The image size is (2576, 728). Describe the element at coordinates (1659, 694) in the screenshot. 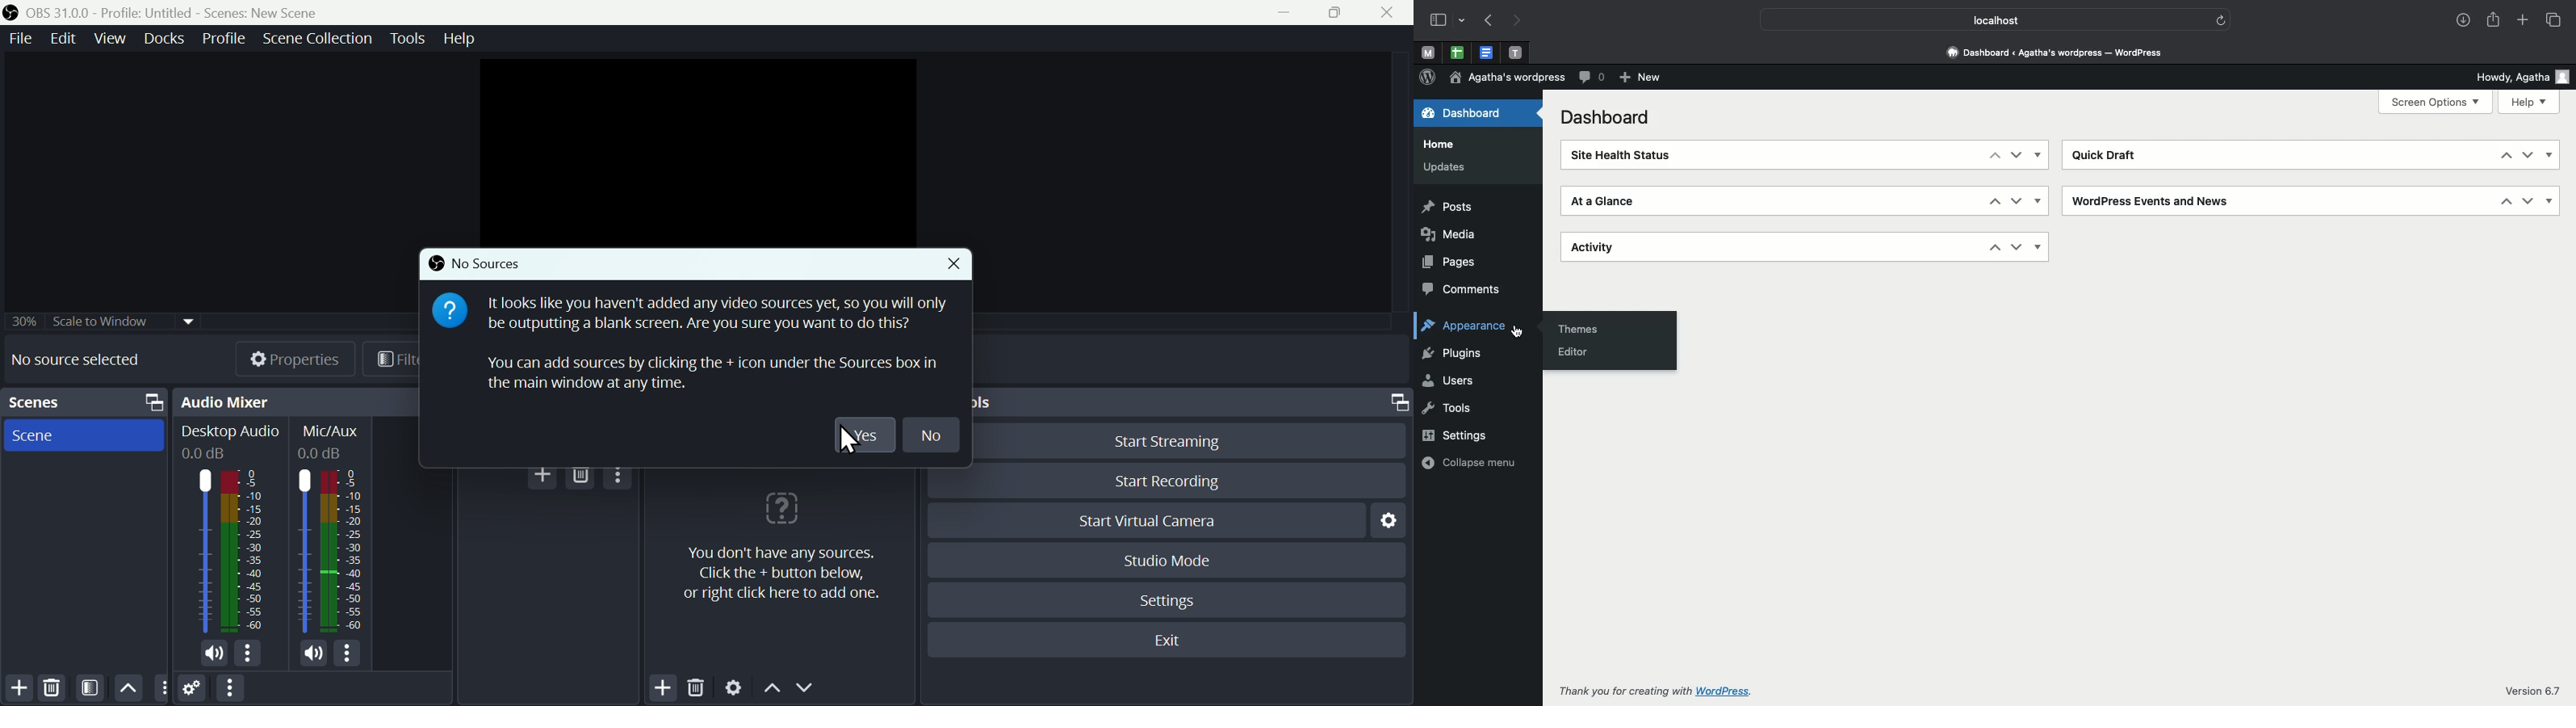

I see `Thank you for creating with wordpress` at that location.